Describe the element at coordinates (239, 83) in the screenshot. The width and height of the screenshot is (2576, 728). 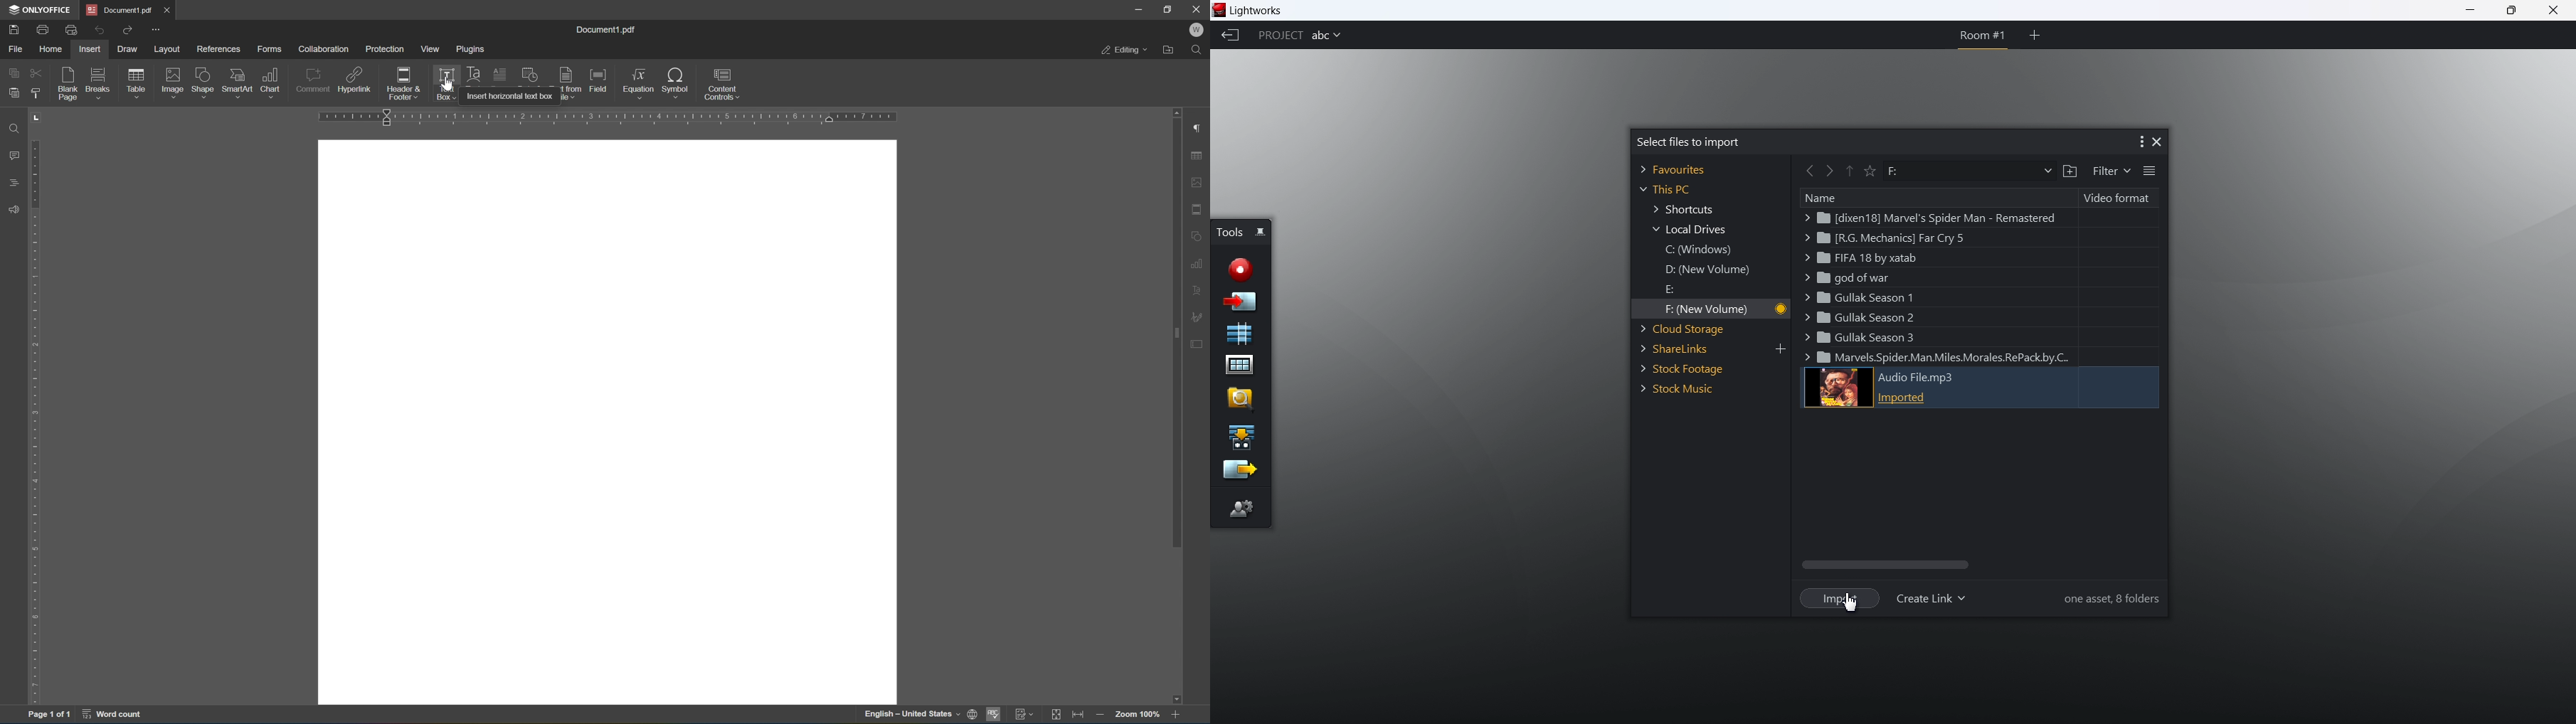
I see `smart art` at that location.